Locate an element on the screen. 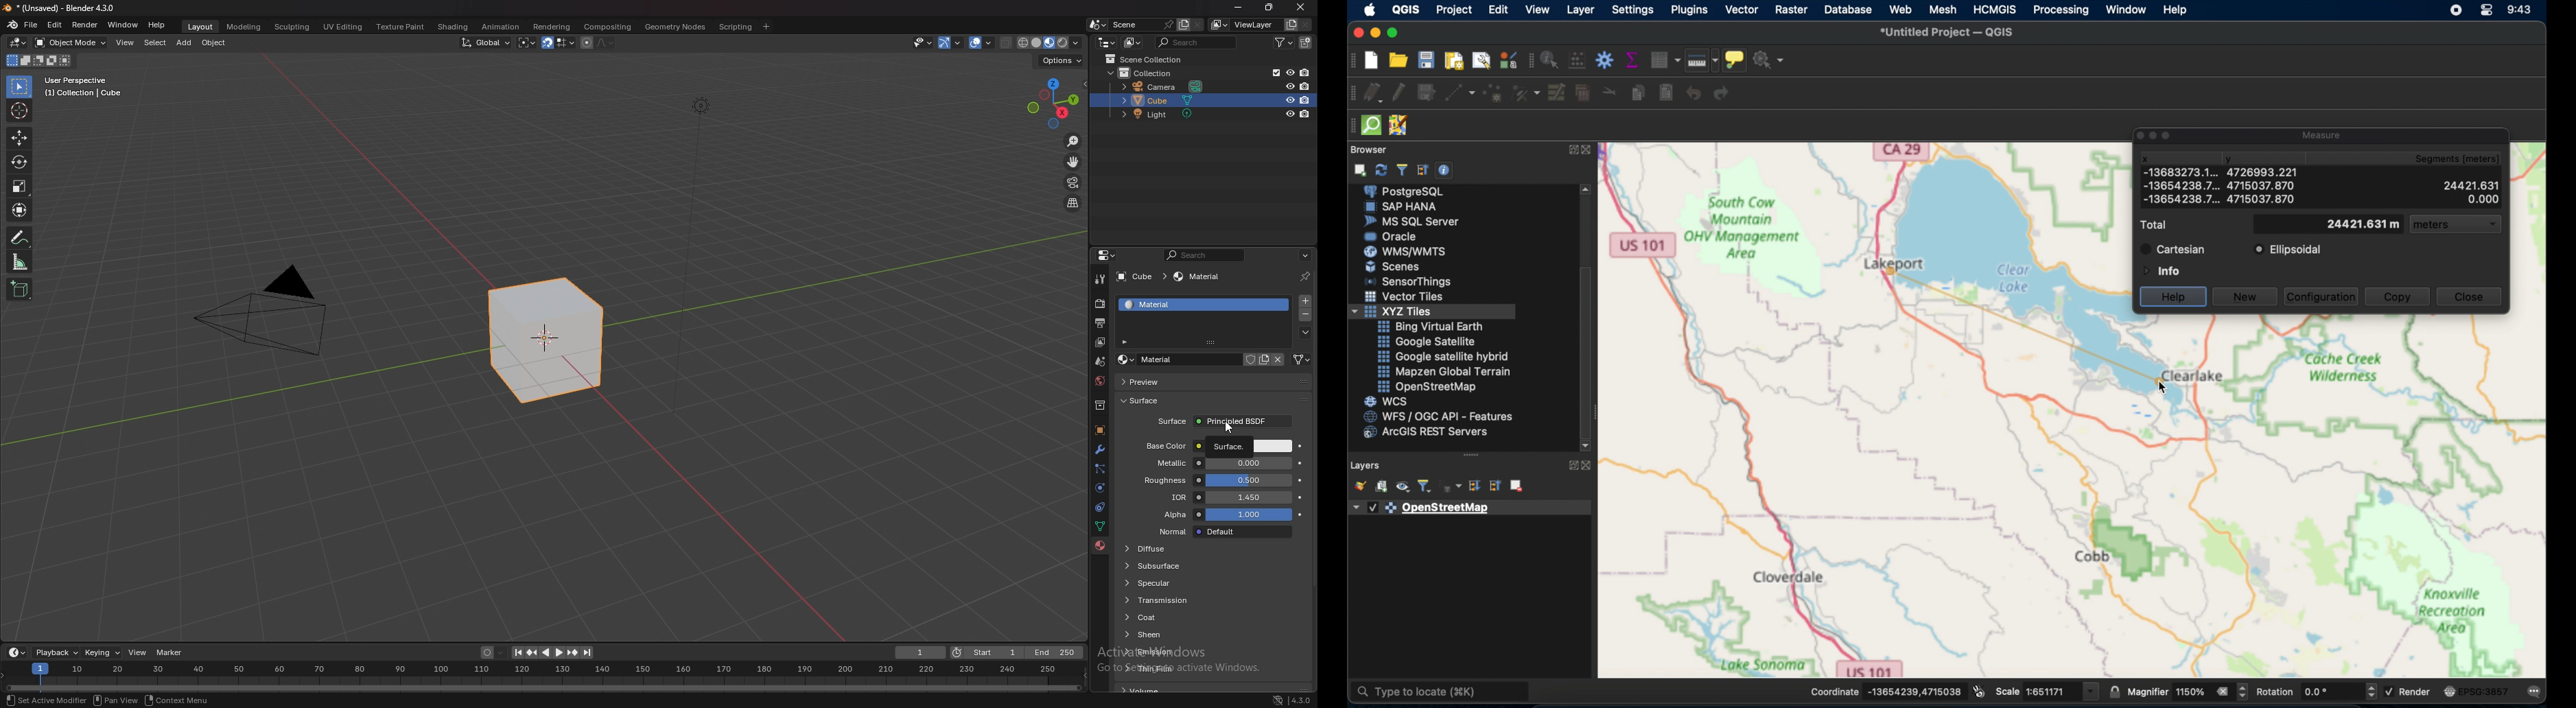 This screenshot has height=728, width=2576. zoom is located at coordinates (1073, 143).